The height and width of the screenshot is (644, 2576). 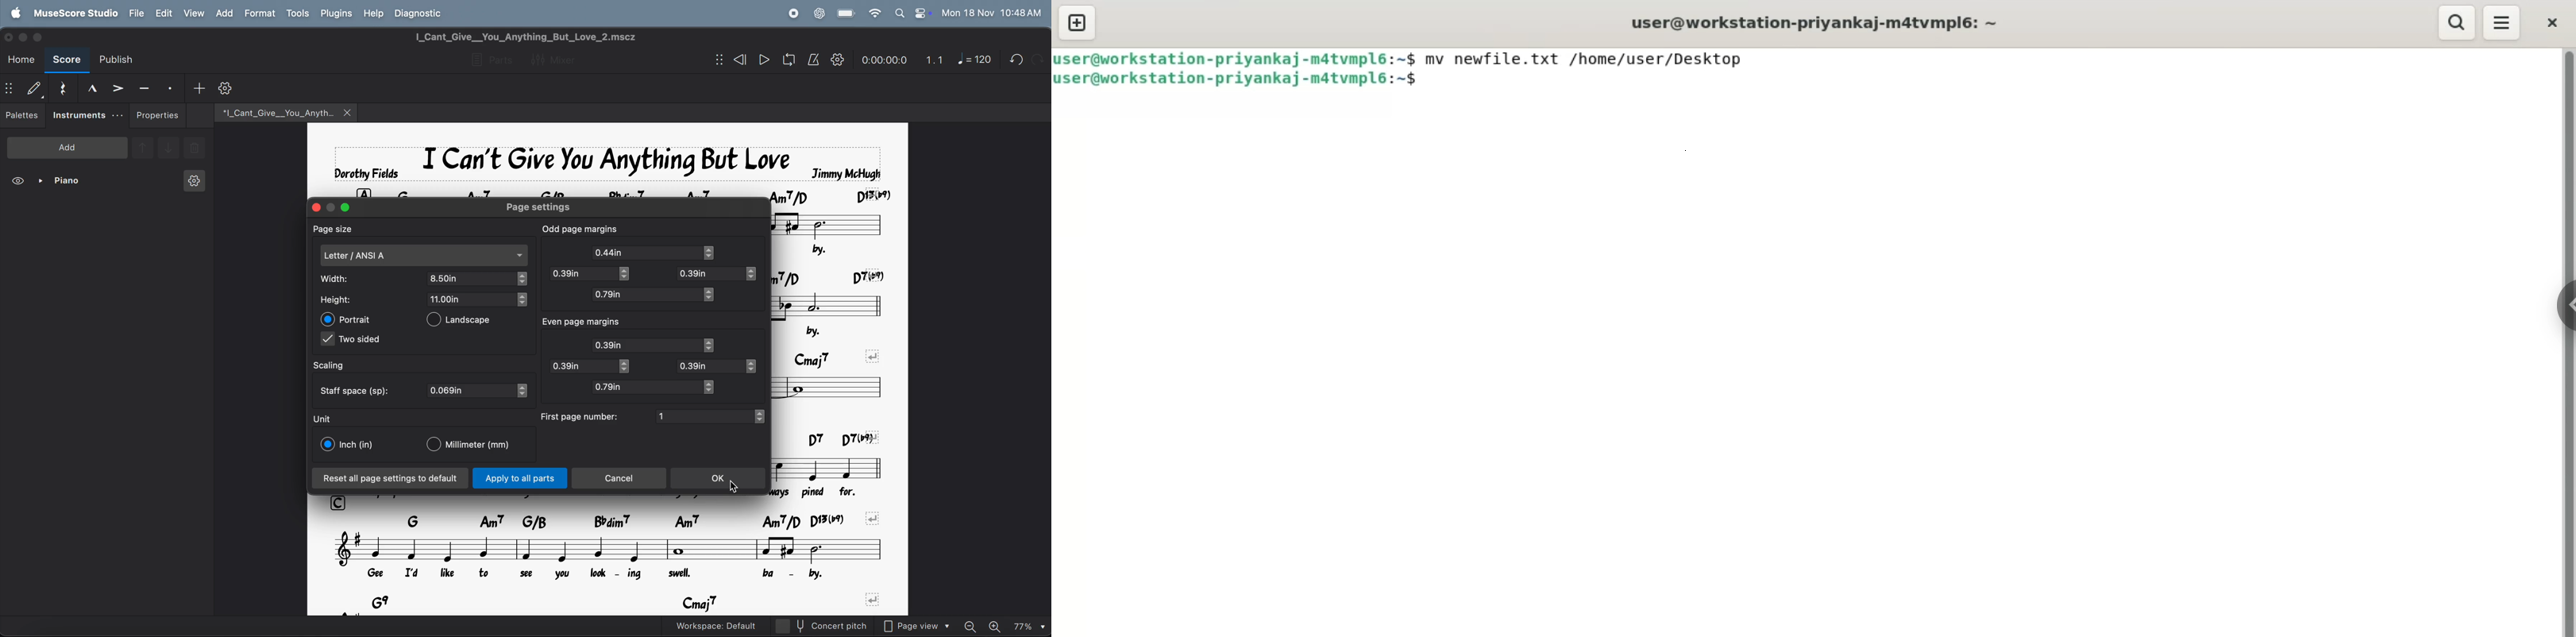 What do you see at coordinates (819, 12) in the screenshot?
I see `chatgpt` at bounding box center [819, 12].